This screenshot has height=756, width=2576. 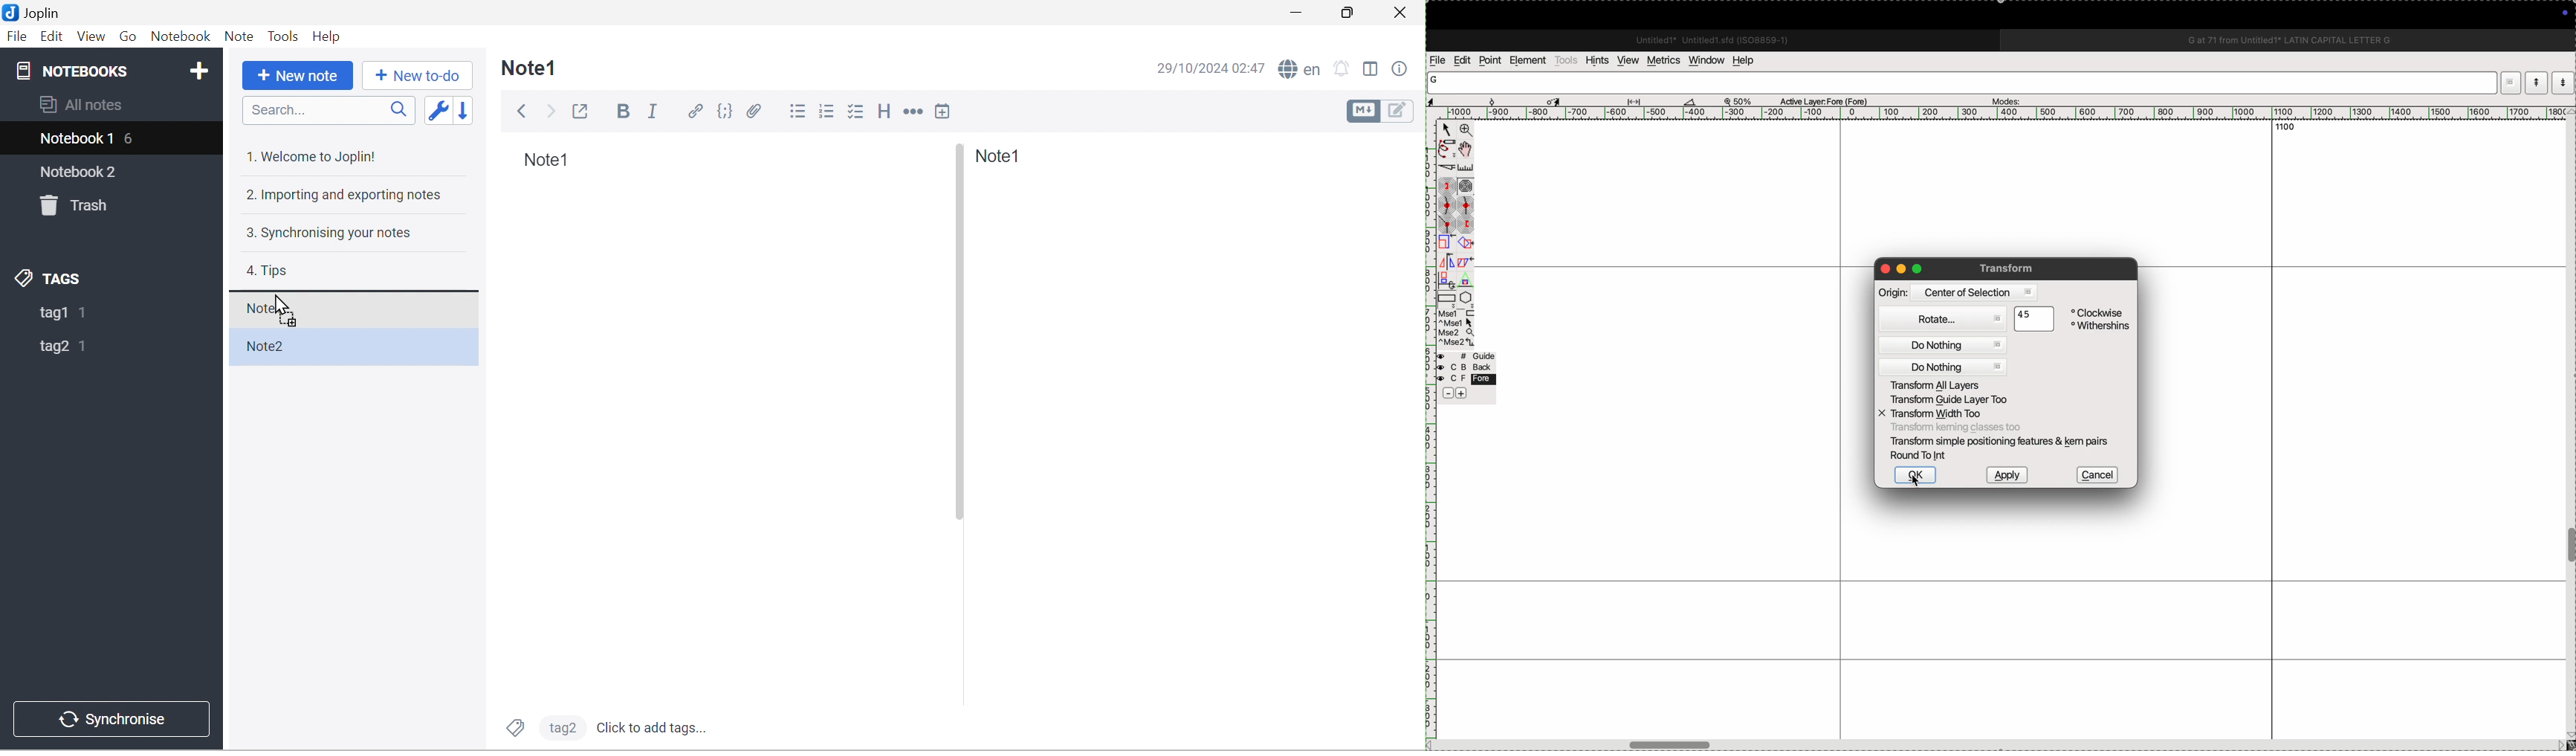 I want to click on Transform keming classes too, so click(x=1973, y=427).